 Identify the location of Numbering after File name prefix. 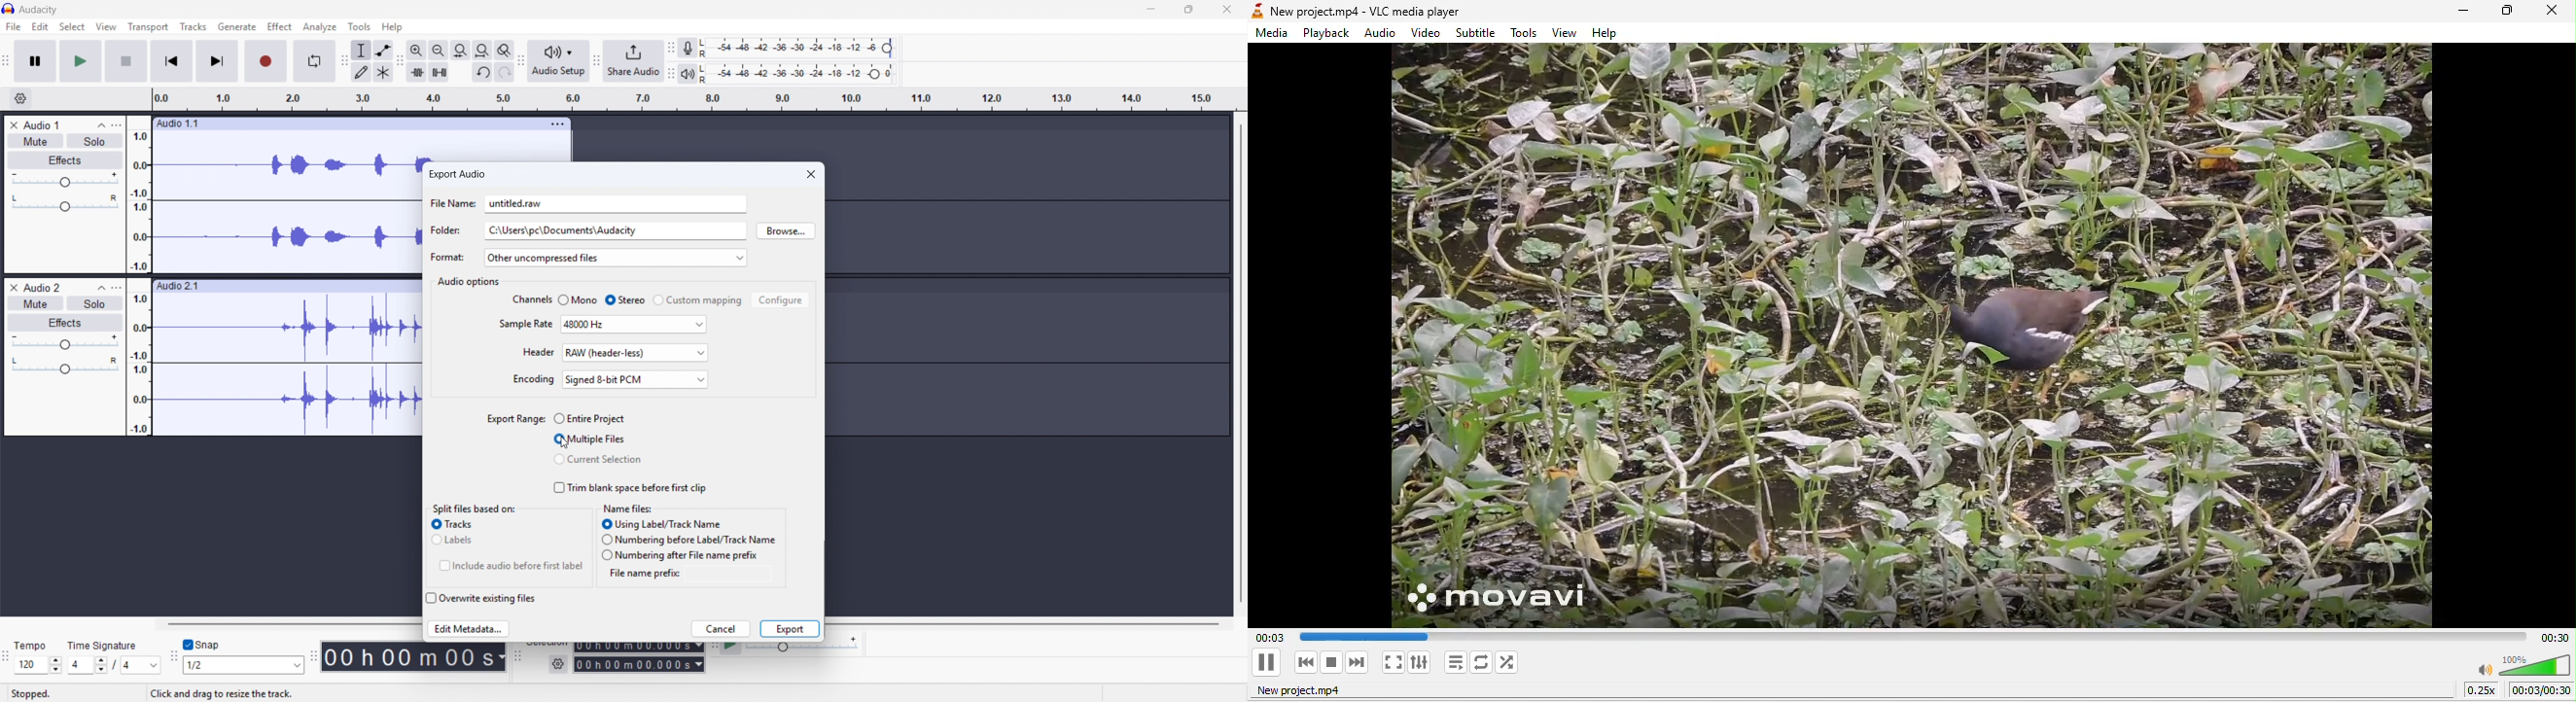
(681, 556).